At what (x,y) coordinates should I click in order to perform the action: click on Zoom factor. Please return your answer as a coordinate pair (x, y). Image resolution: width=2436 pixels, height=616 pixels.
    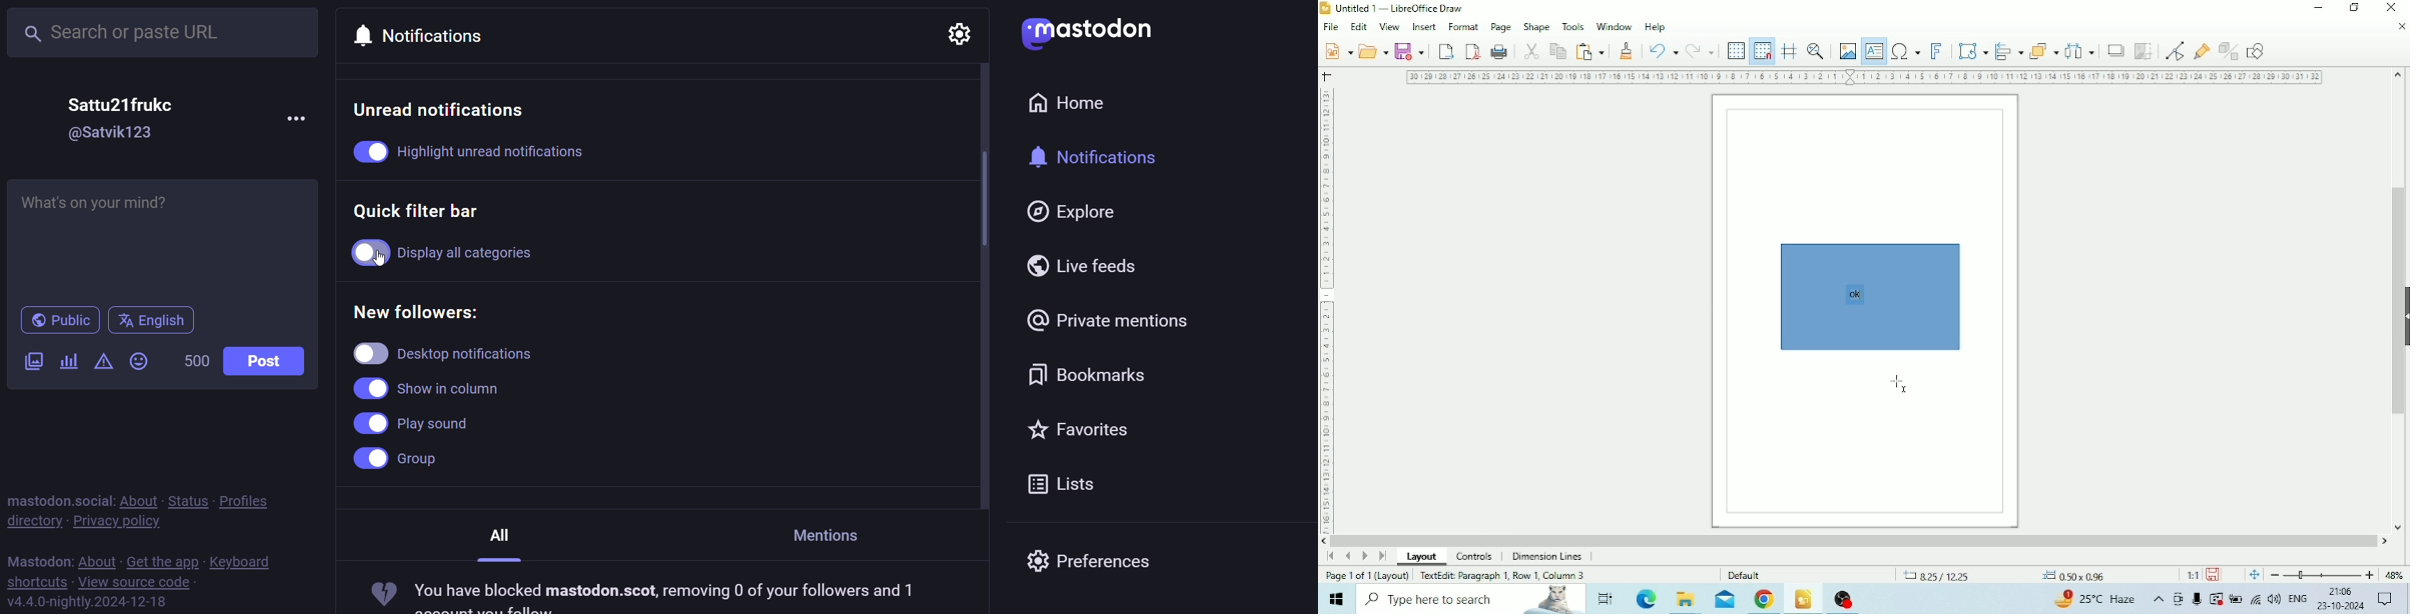
    Looking at the image, I should click on (2394, 574).